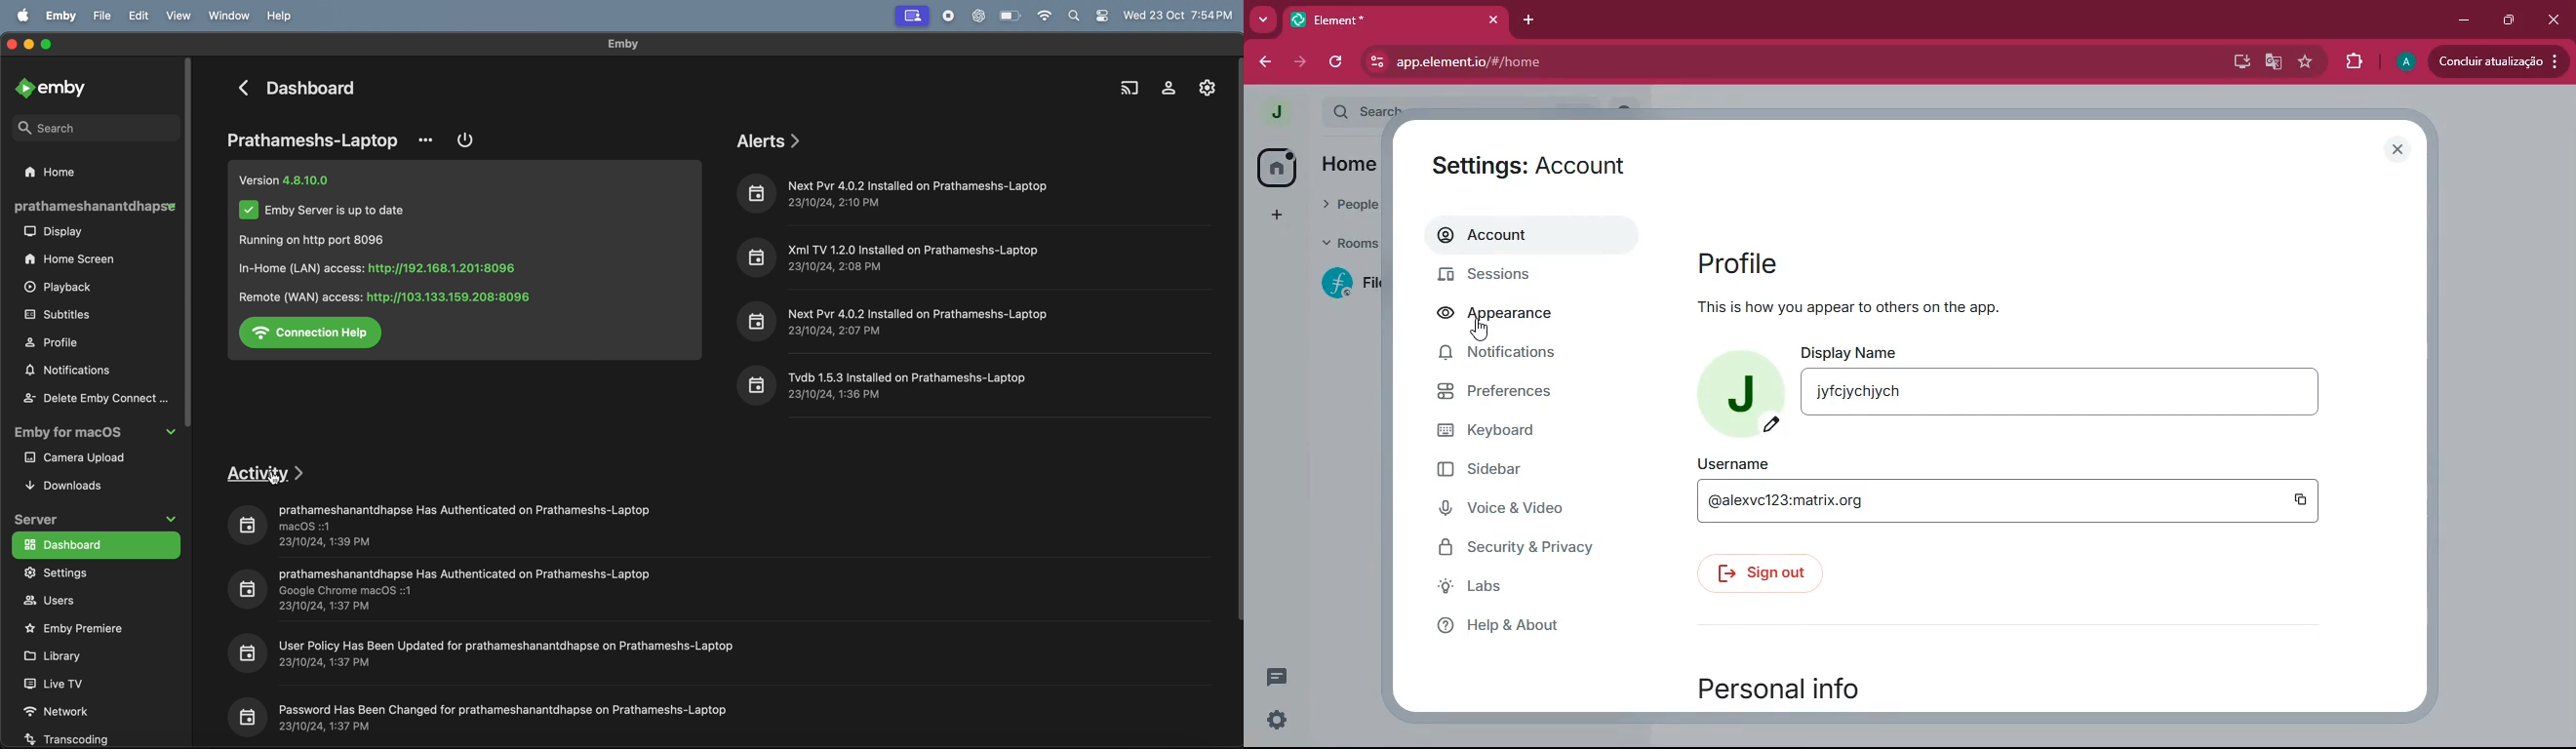  Describe the element at coordinates (81, 601) in the screenshot. I see `users` at that location.